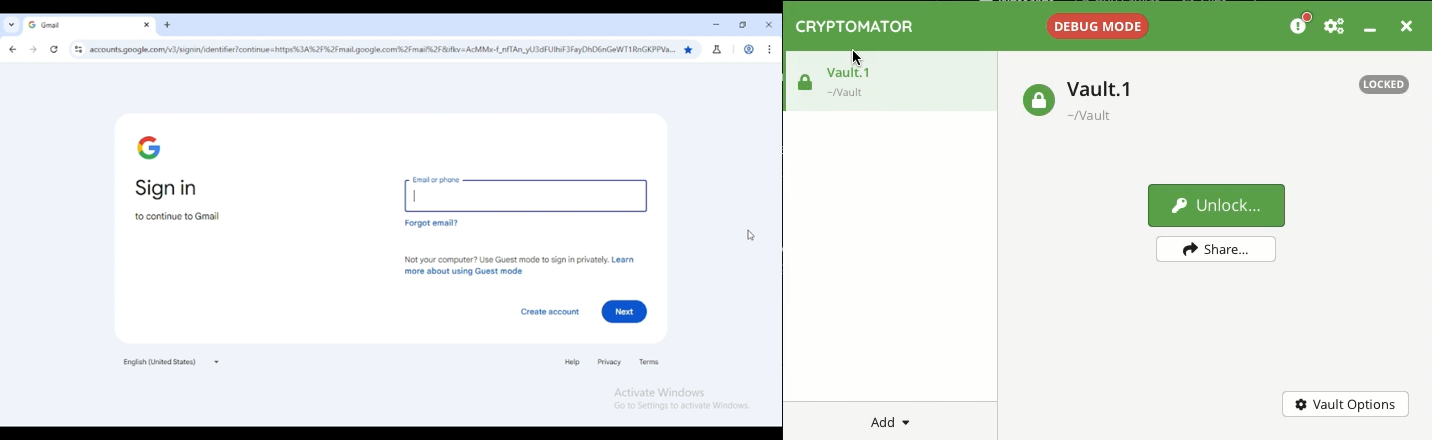  I want to click on Share., so click(1218, 249).